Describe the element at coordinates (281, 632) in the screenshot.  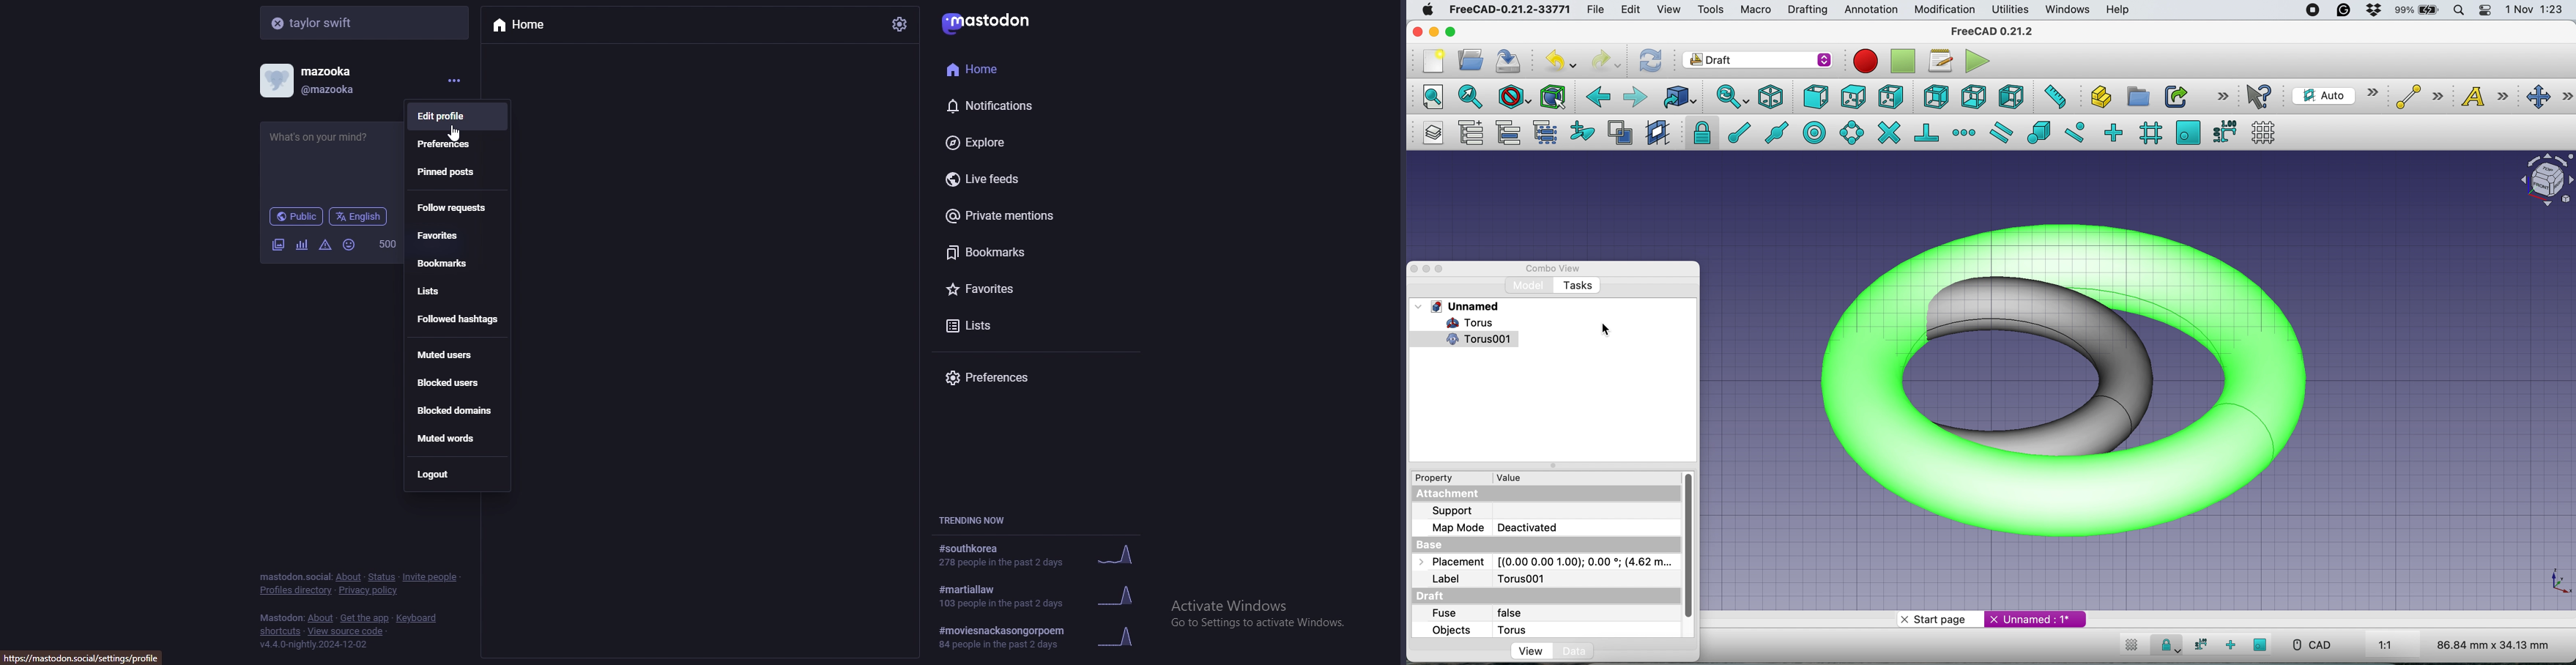
I see `shortcuts` at that location.